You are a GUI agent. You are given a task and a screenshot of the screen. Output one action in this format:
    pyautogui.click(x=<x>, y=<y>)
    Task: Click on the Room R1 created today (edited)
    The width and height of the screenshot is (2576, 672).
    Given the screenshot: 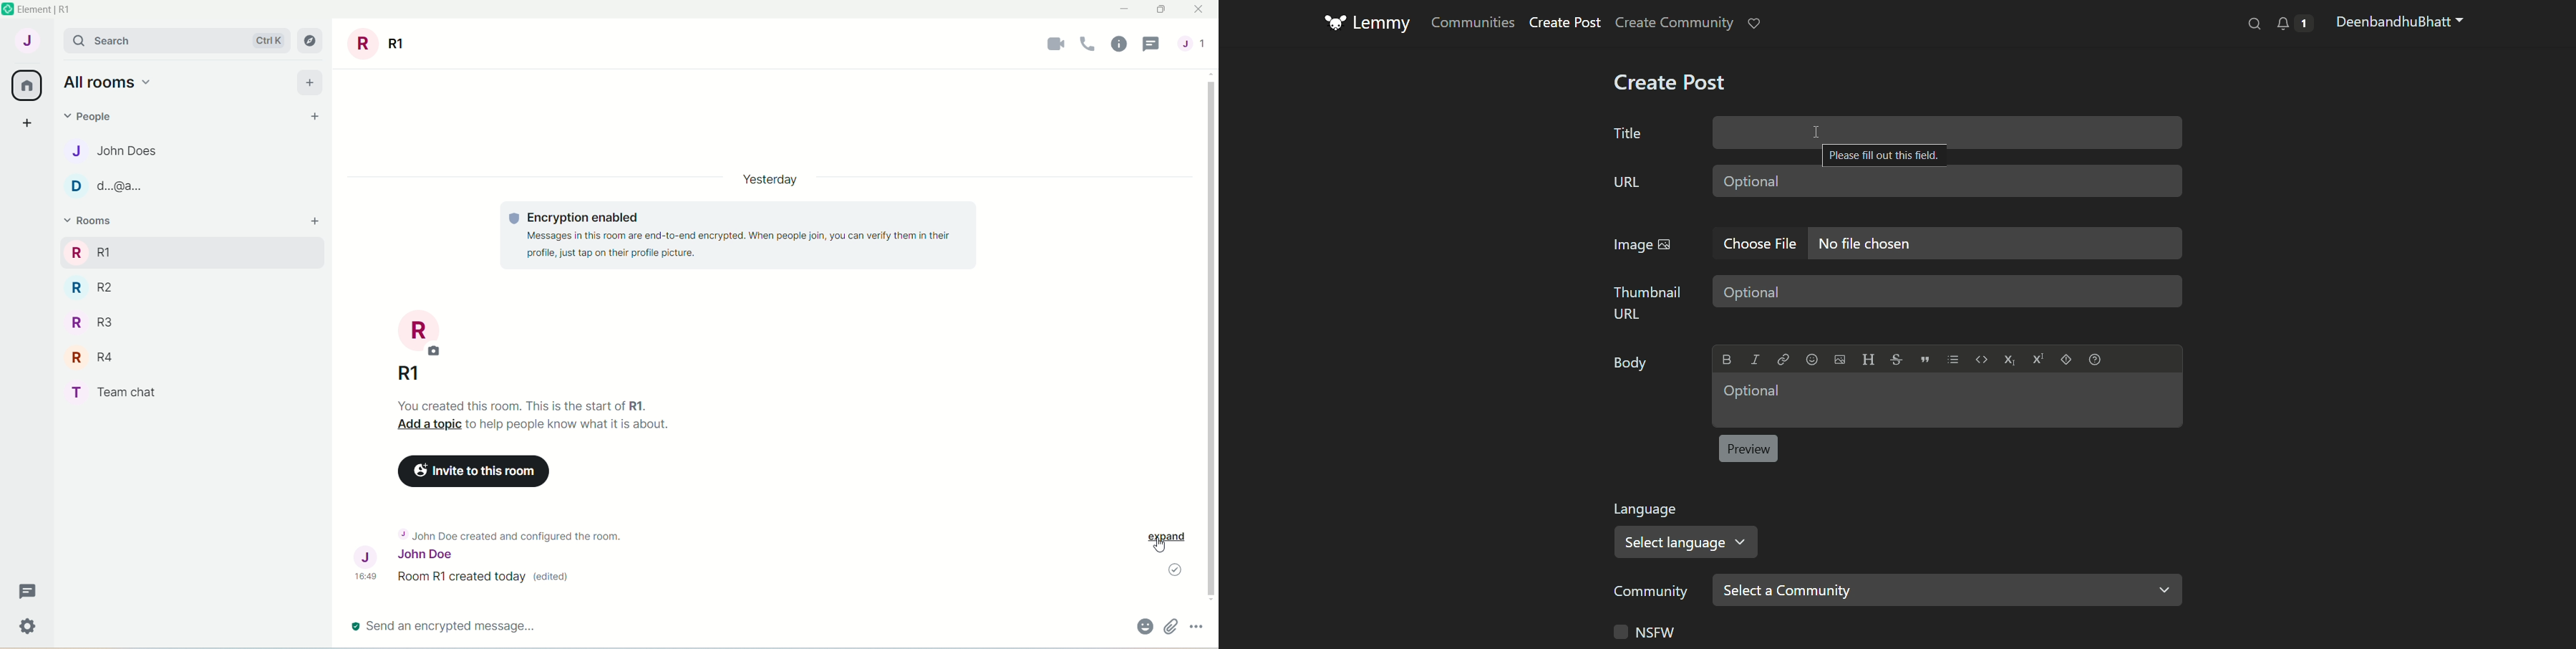 What is the action you would take?
    pyautogui.click(x=494, y=581)
    